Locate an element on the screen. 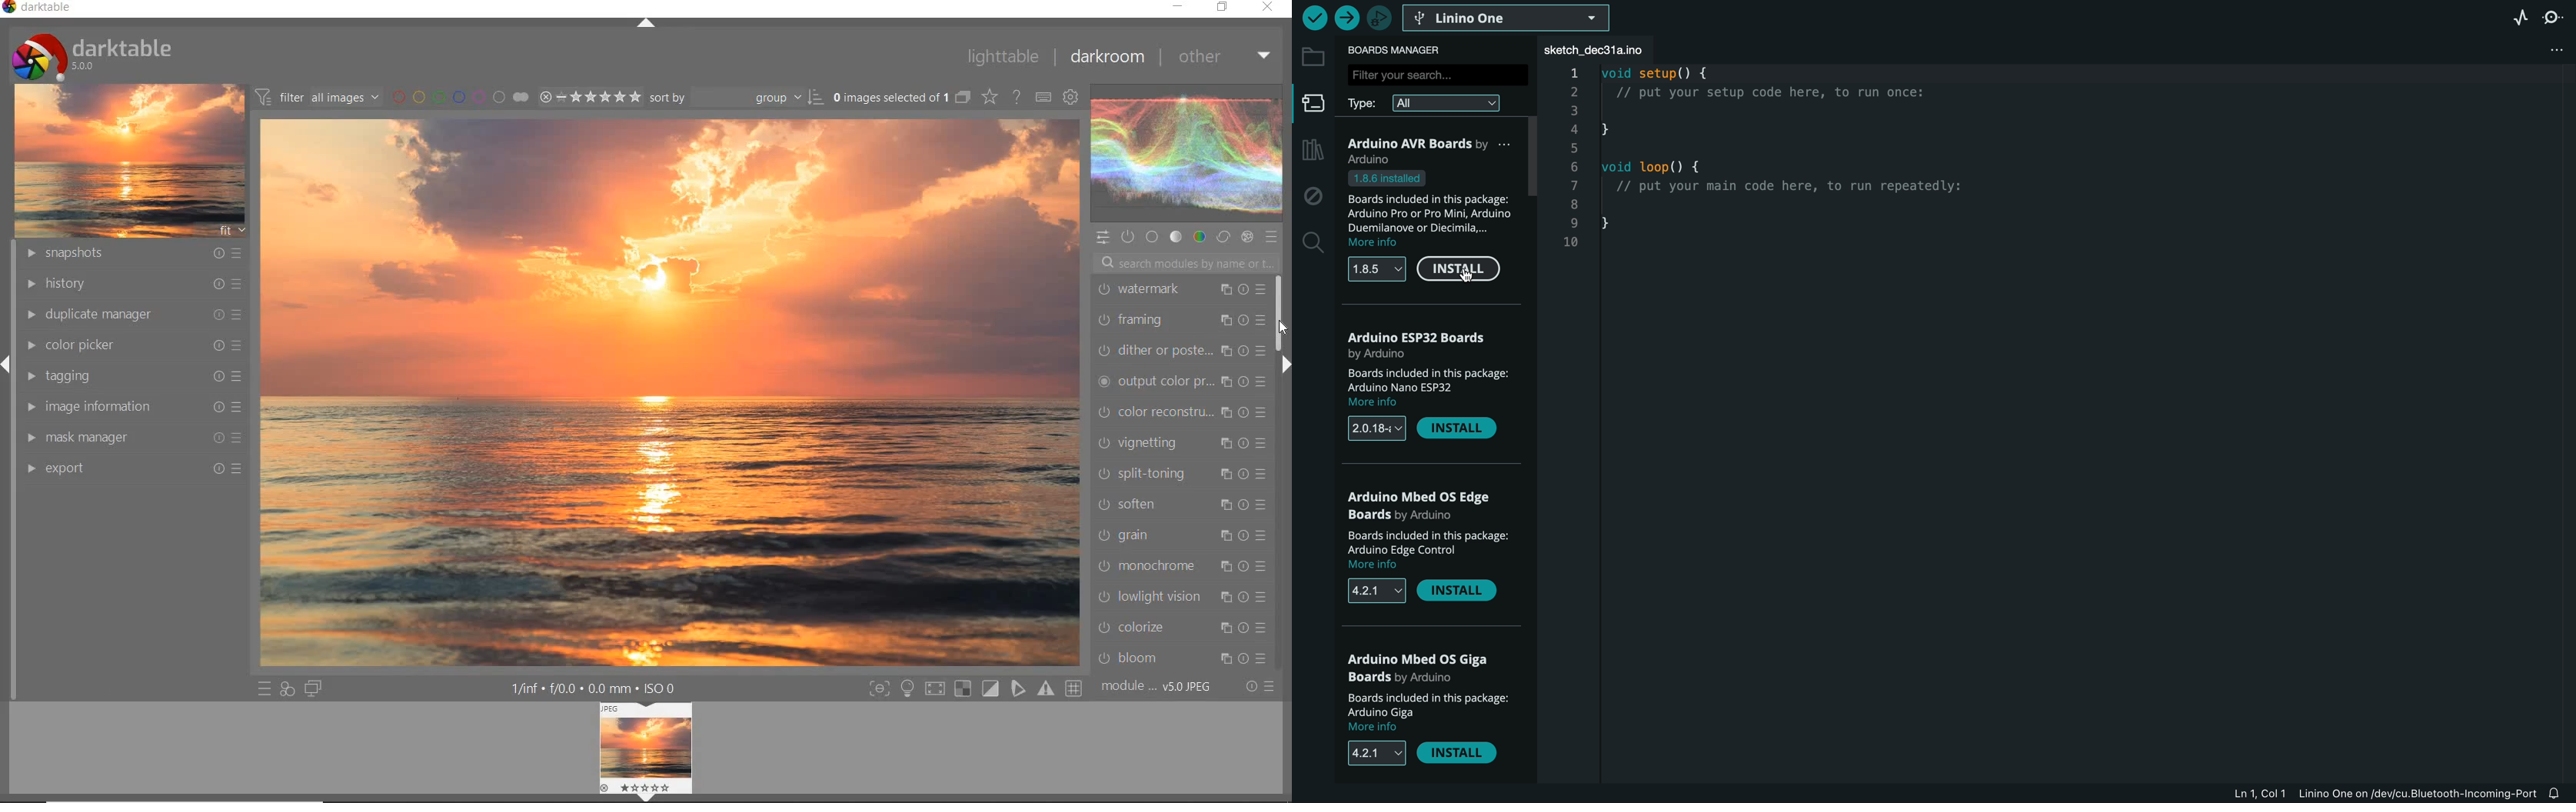  TAGGING is located at coordinates (131, 375).